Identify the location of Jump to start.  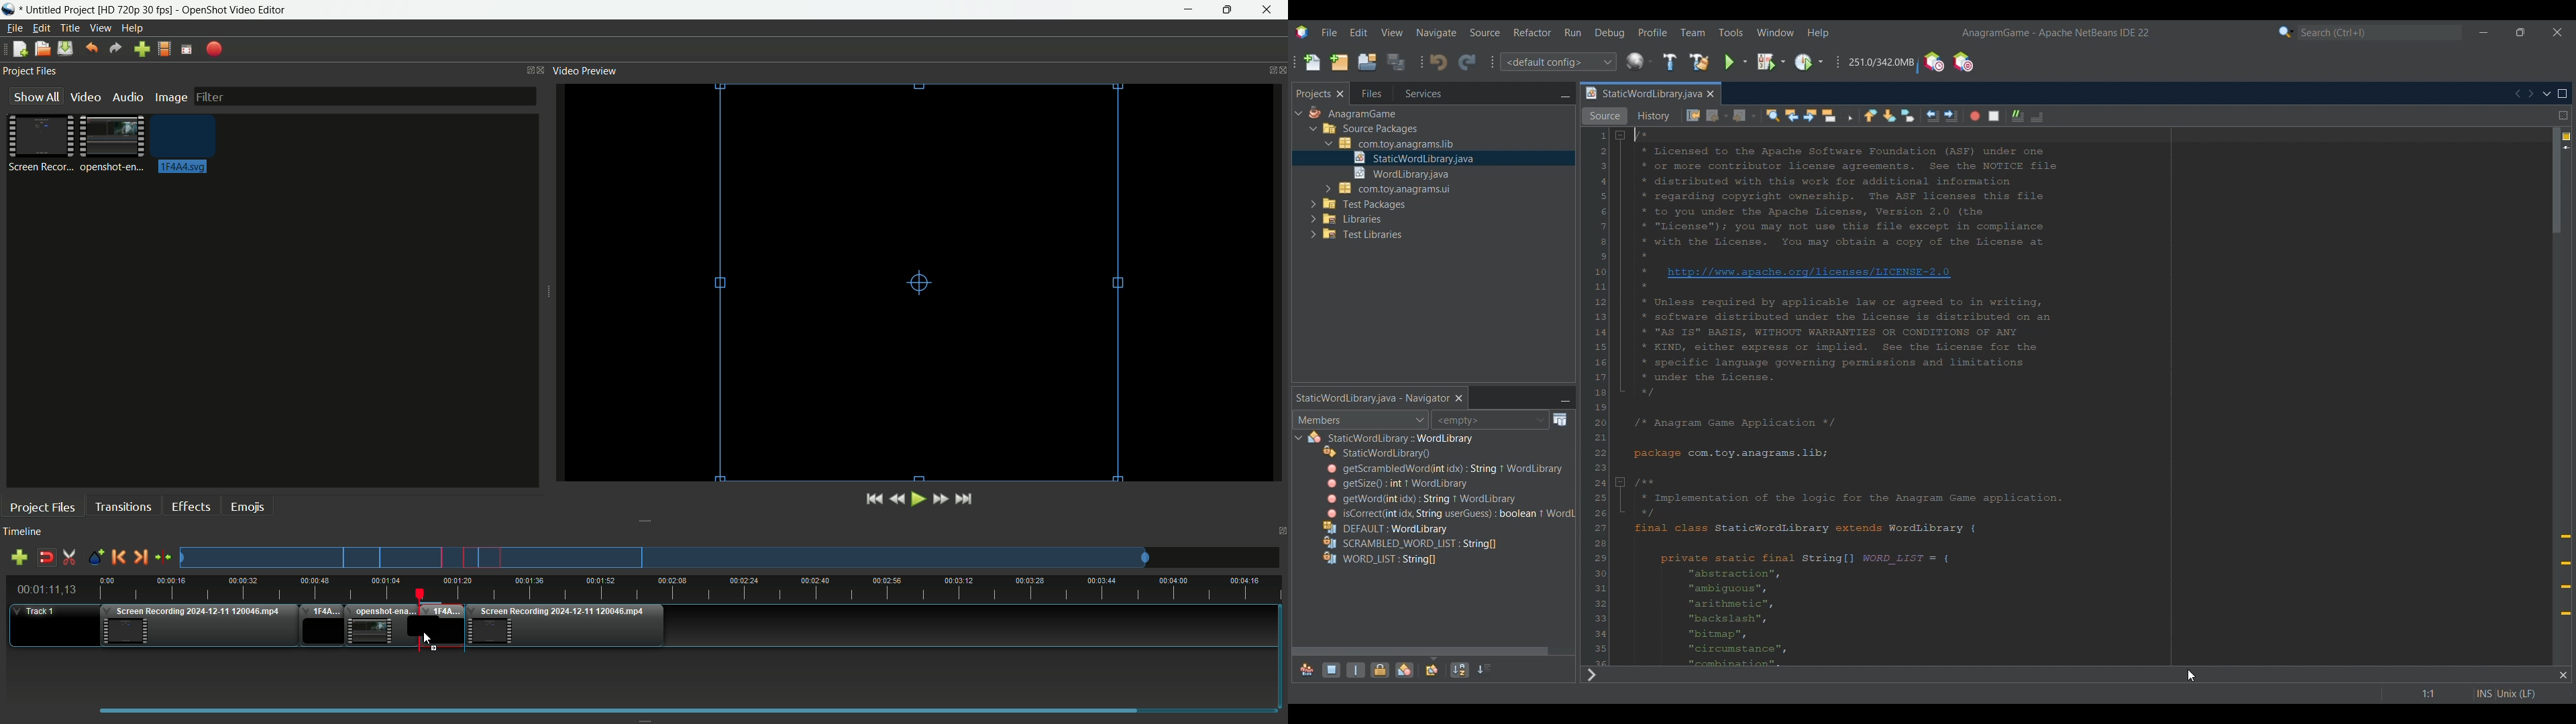
(872, 499).